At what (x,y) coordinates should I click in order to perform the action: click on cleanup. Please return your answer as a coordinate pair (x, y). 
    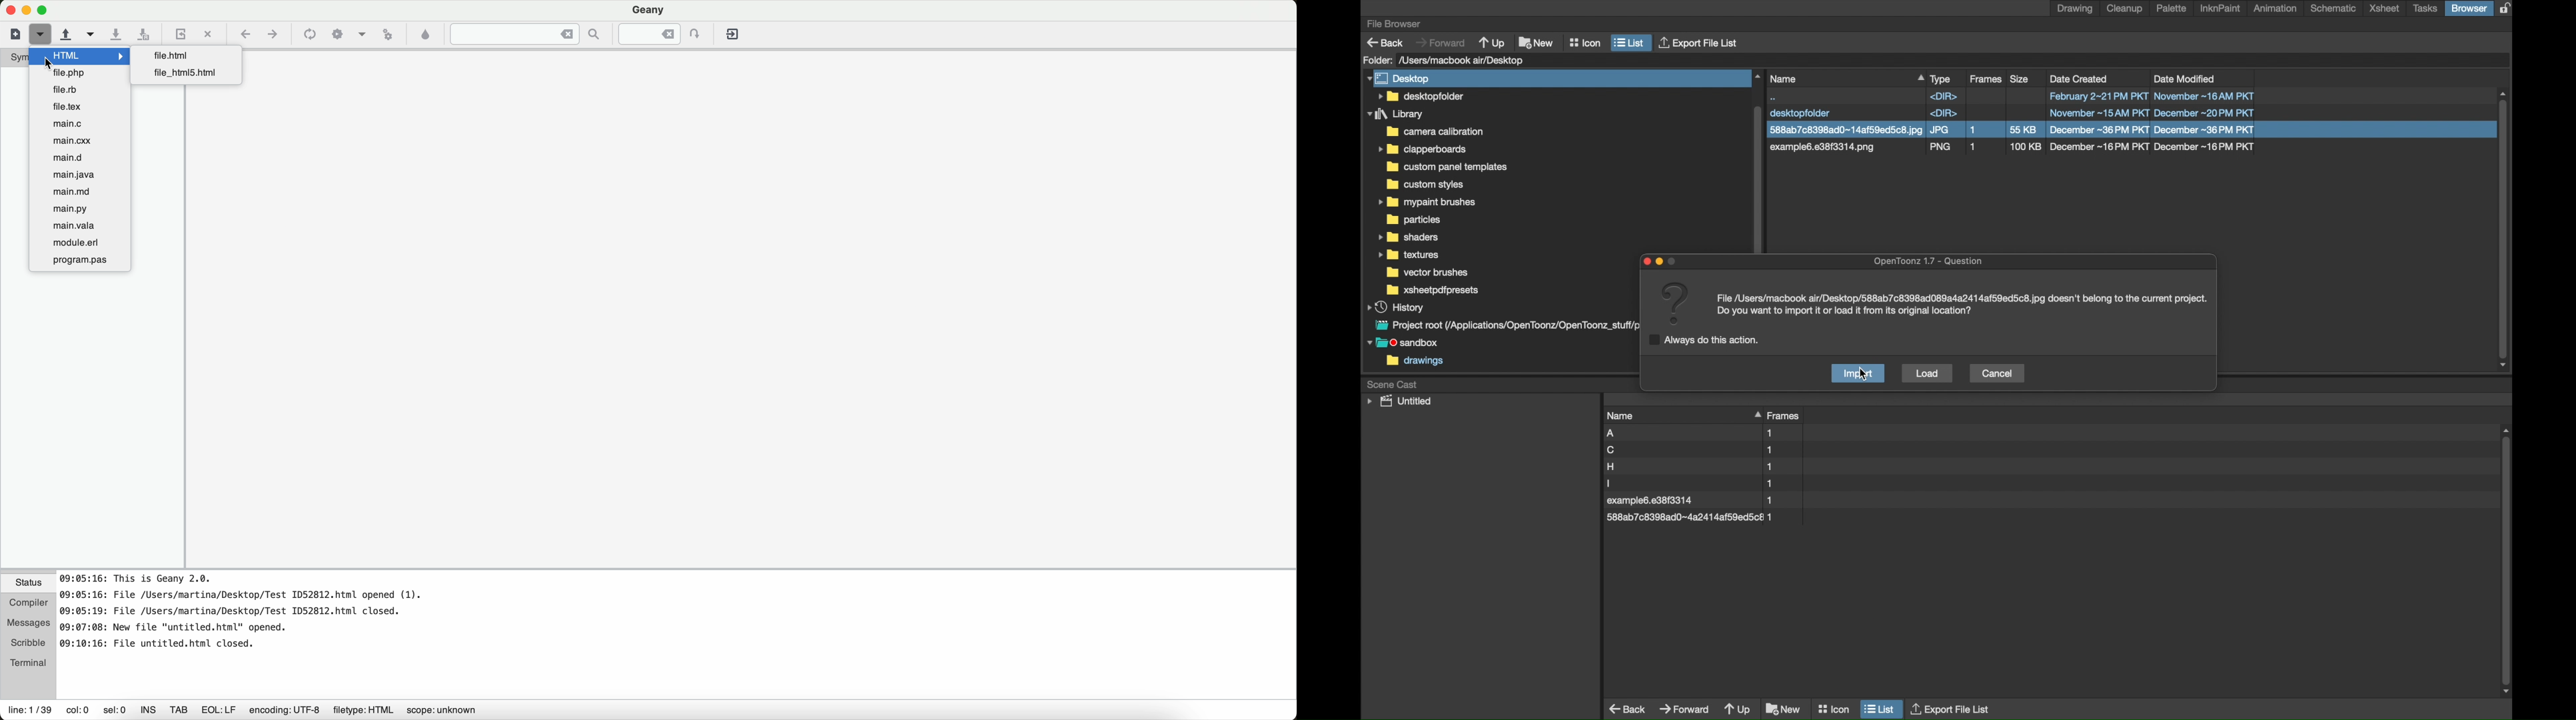
    Looking at the image, I should click on (2127, 9).